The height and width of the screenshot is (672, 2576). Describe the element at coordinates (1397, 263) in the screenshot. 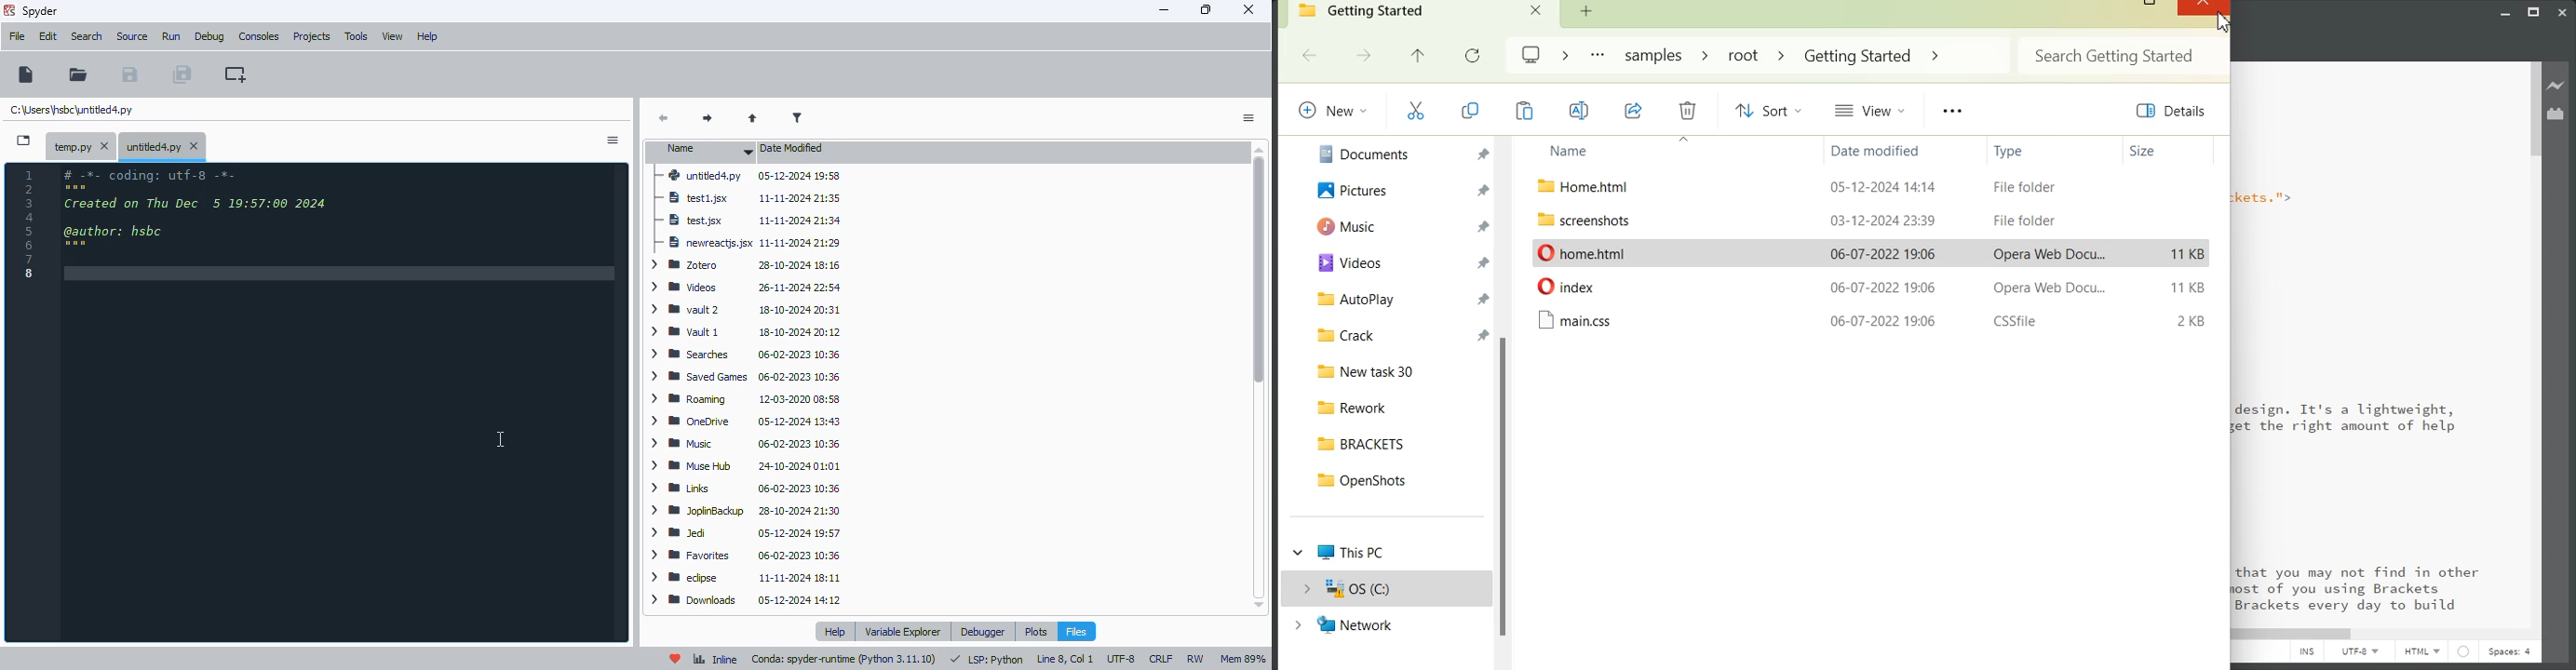

I see `Videos` at that location.